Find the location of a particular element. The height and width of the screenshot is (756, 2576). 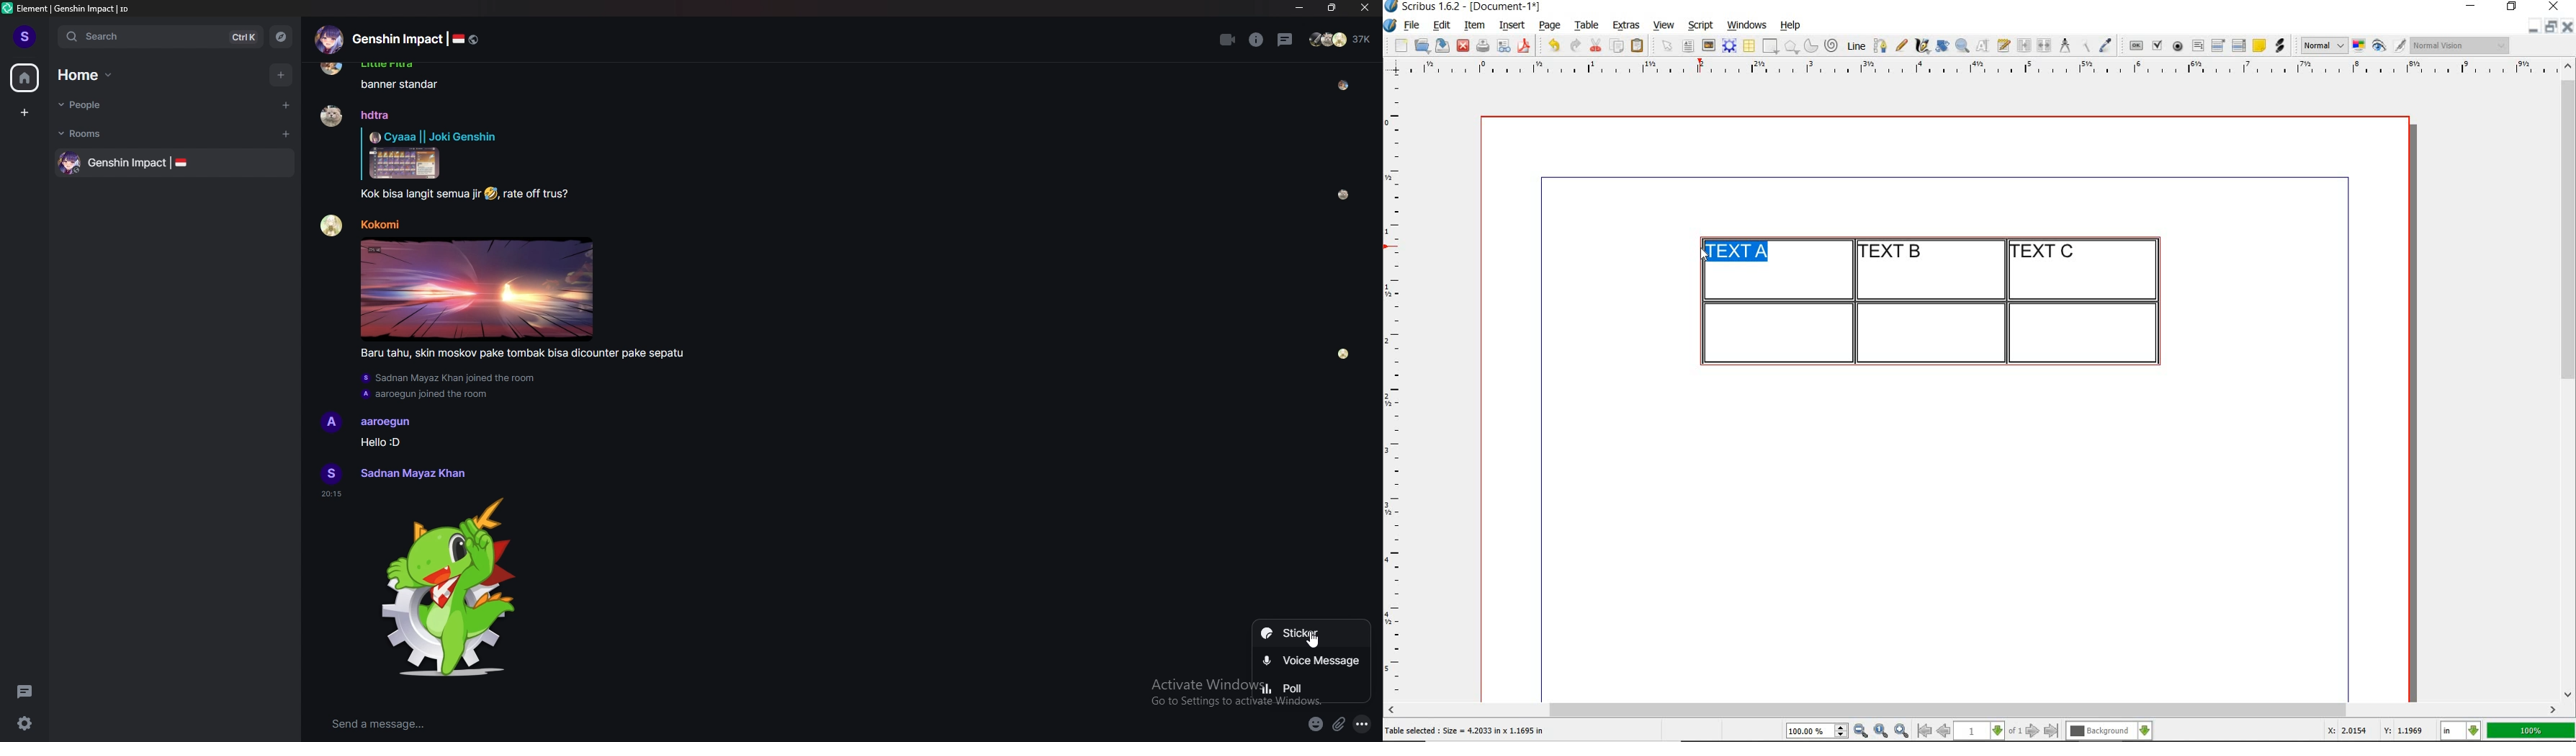

visual appearance of the display is located at coordinates (2461, 45).